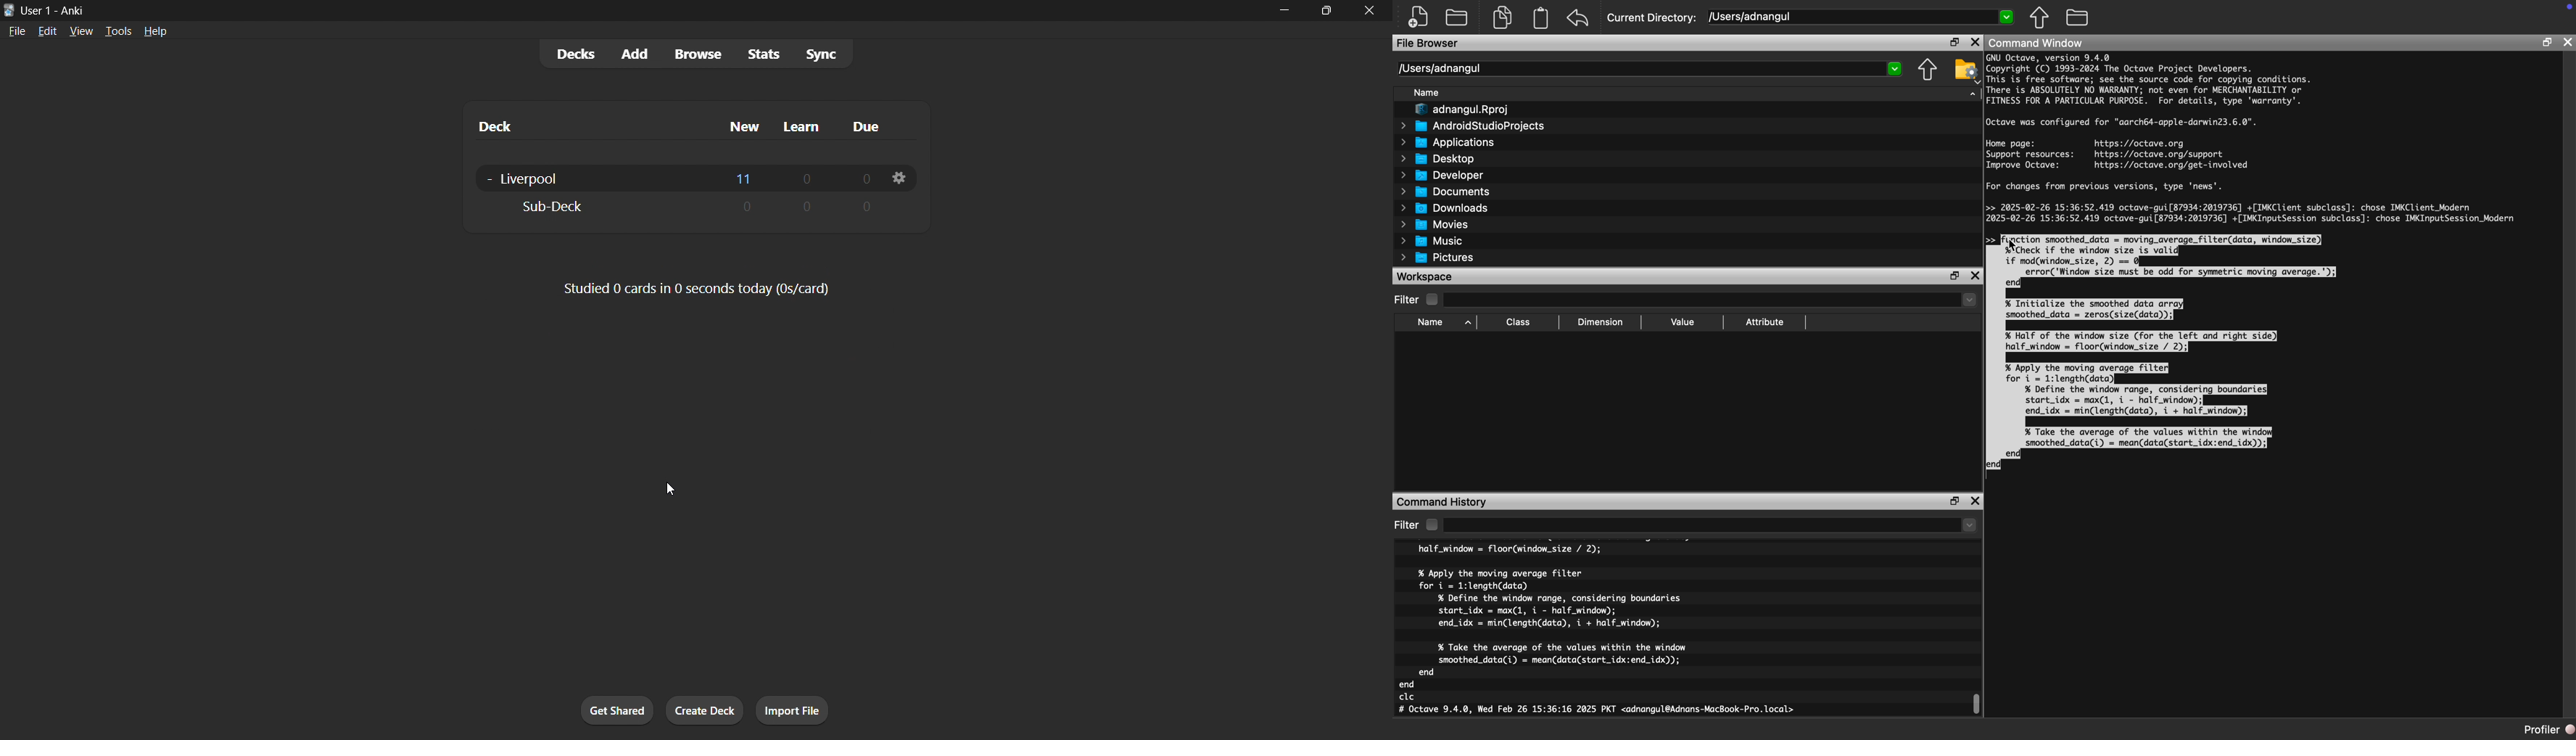 This screenshot has width=2576, height=756. I want to click on liverpool deck data, so click(687, 176).